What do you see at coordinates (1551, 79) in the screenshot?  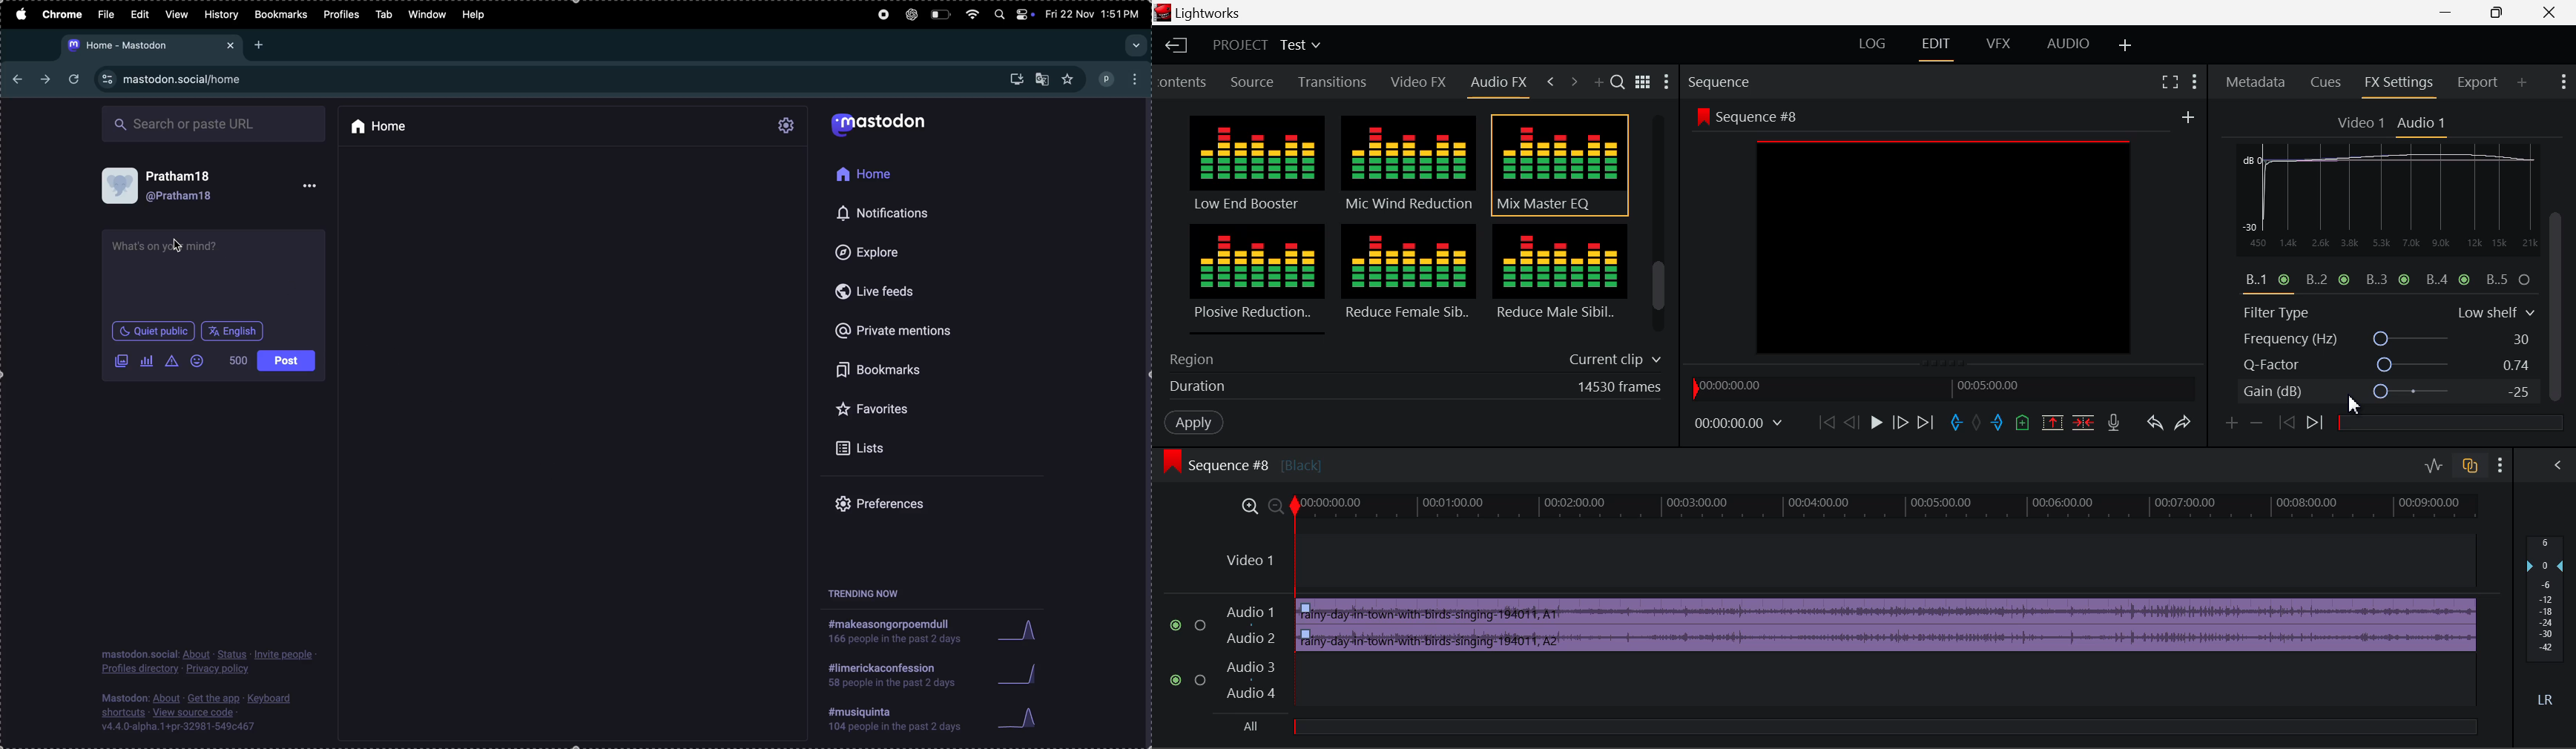 I see `Previous Tab` at bounding box center [1551, 79].